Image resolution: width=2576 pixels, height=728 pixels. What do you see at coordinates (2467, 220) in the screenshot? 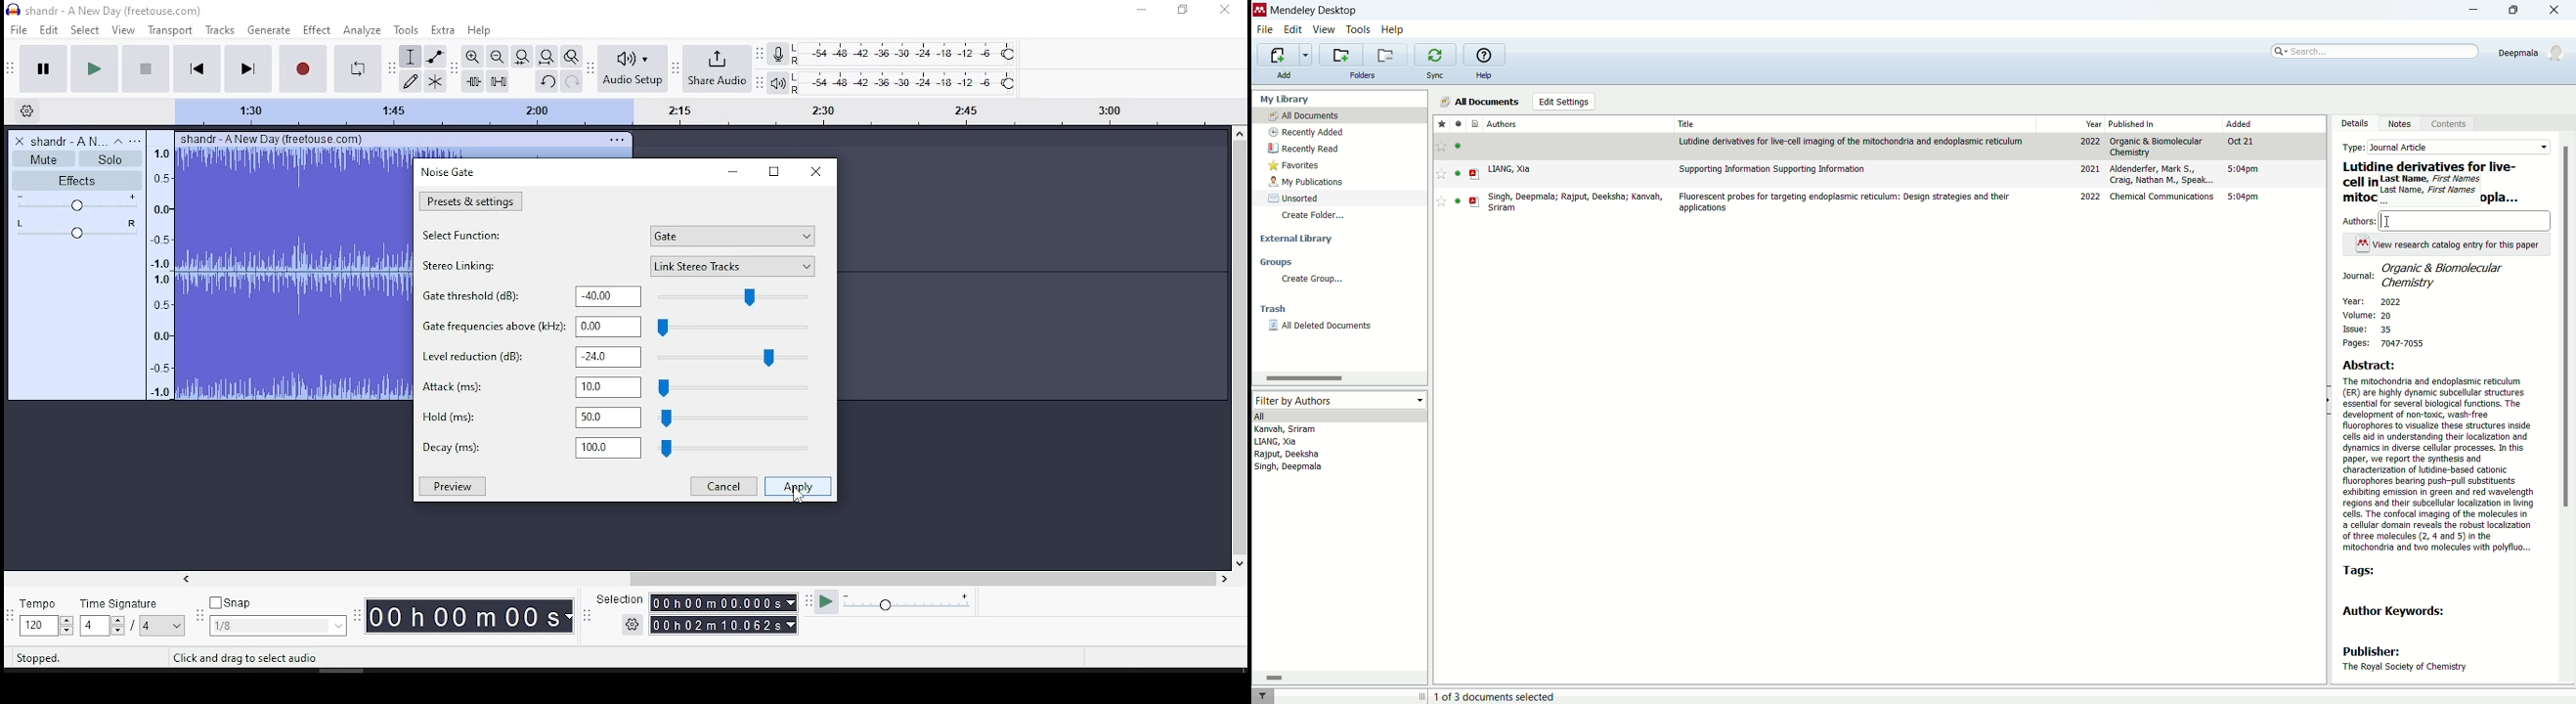
I see `Authors` at bounding box center [2467, 220].